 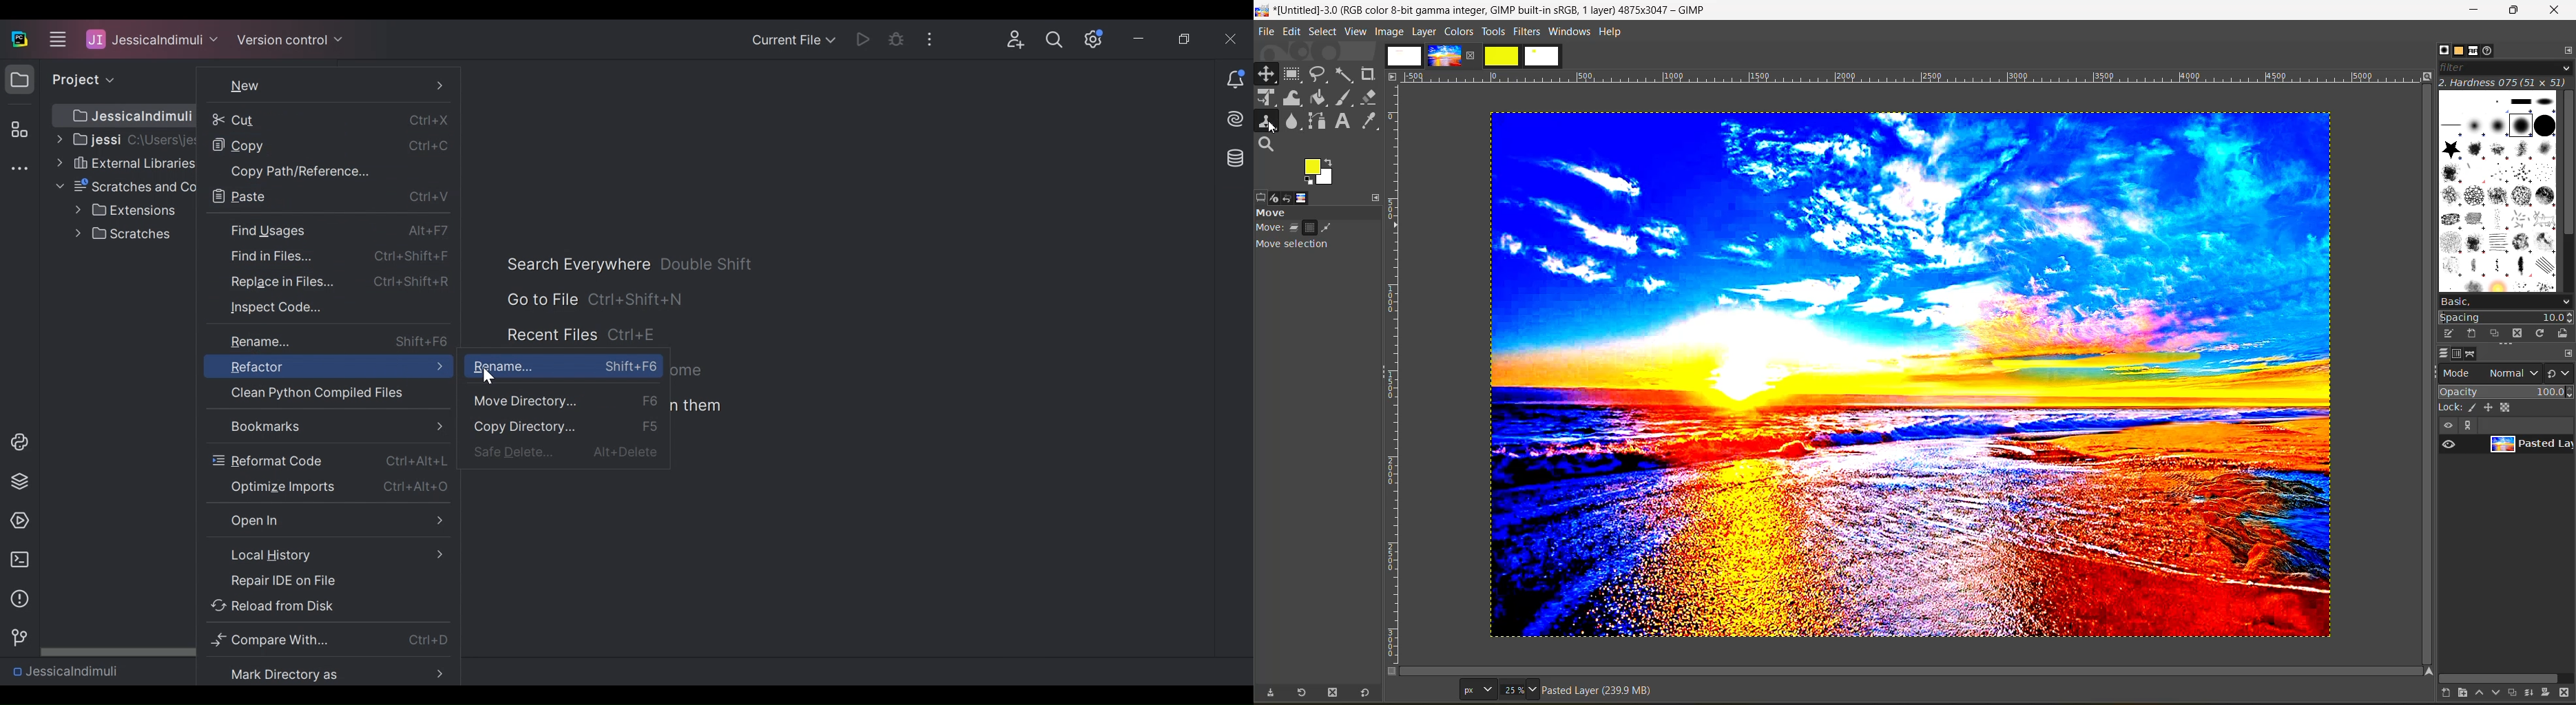 What do you see at coordinates (16, 638) in the screenshot?
I see `version control` at bounding box center [16, 638].